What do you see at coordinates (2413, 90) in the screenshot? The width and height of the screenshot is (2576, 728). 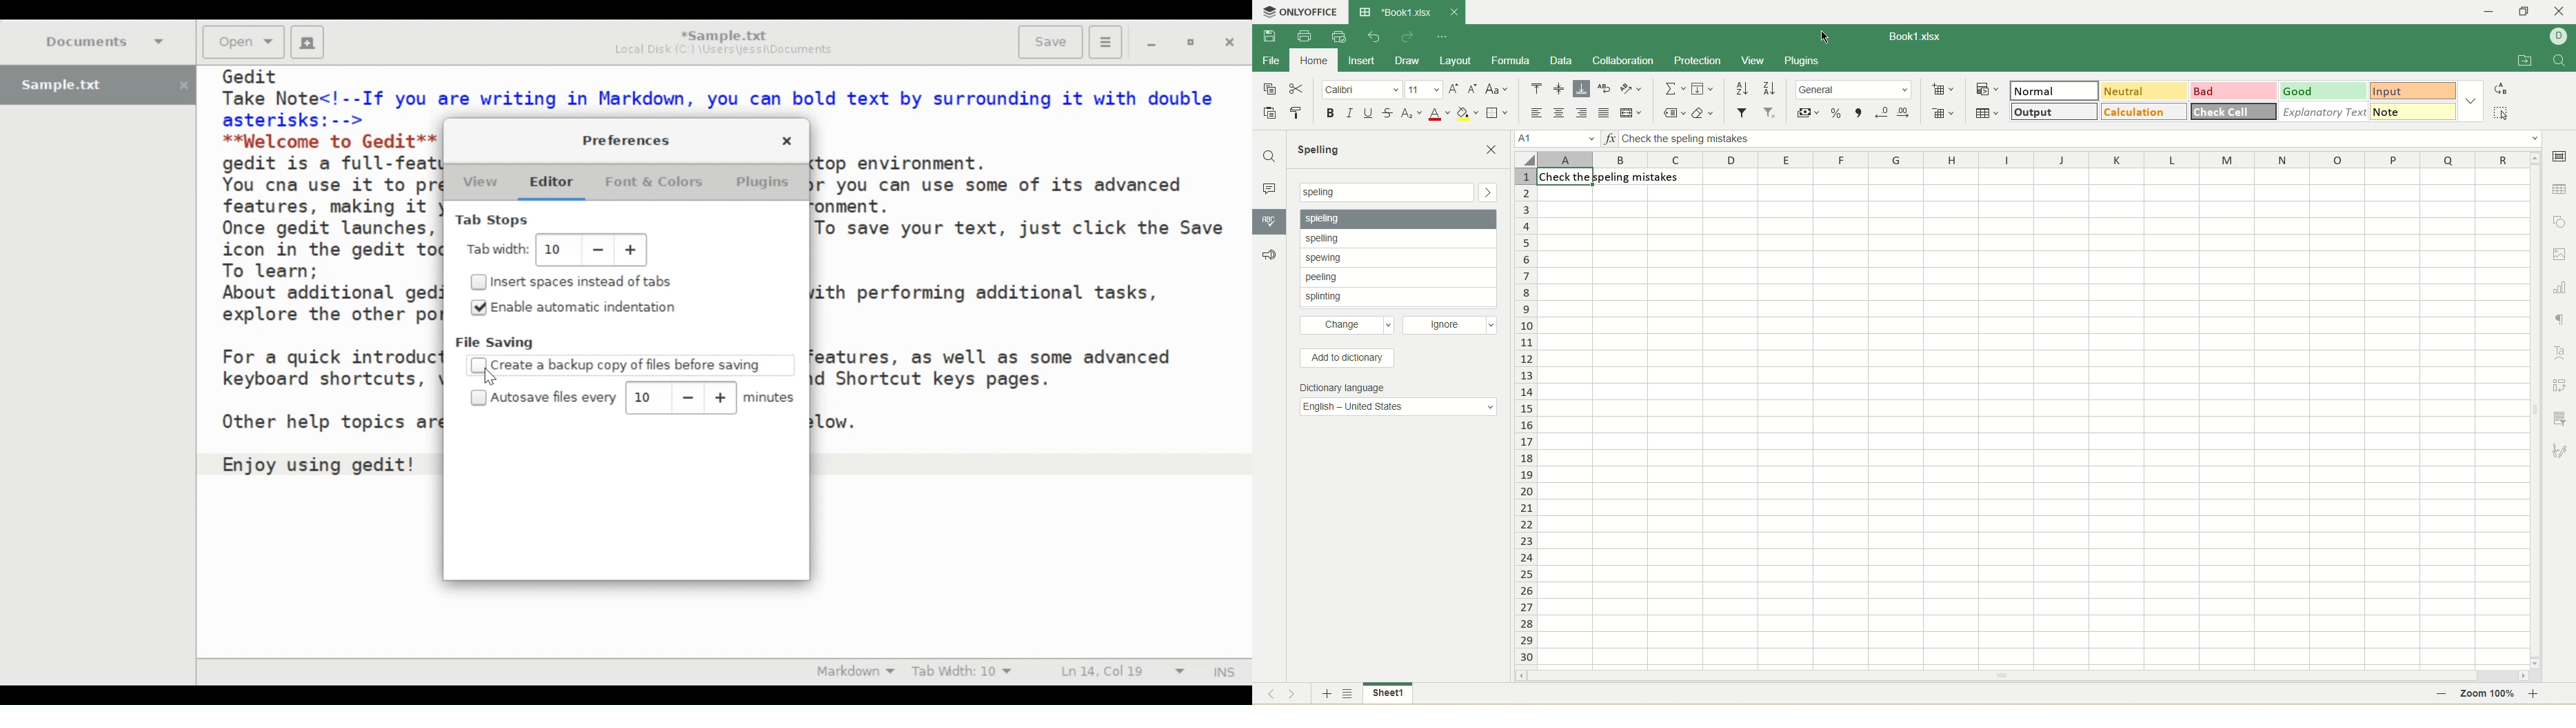 I see `input` at bounding box center [2413, 90].